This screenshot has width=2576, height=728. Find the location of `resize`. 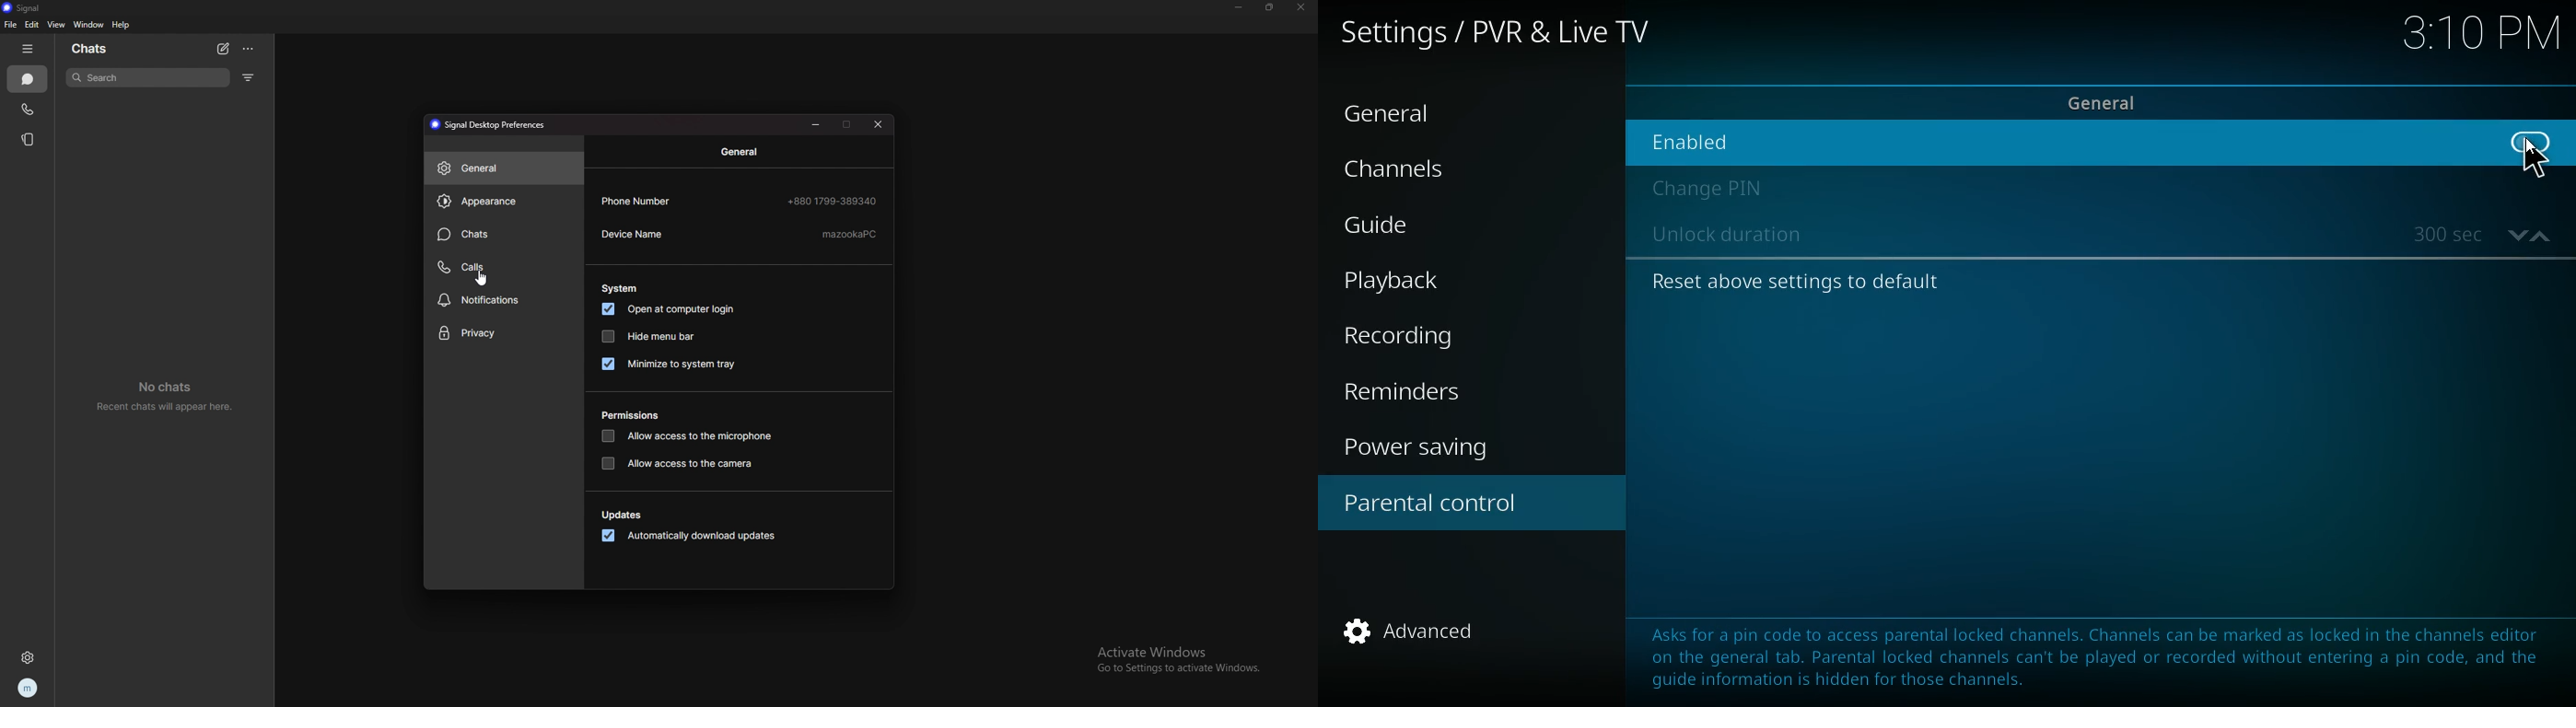

resize is located at coordinates (1270, 7).